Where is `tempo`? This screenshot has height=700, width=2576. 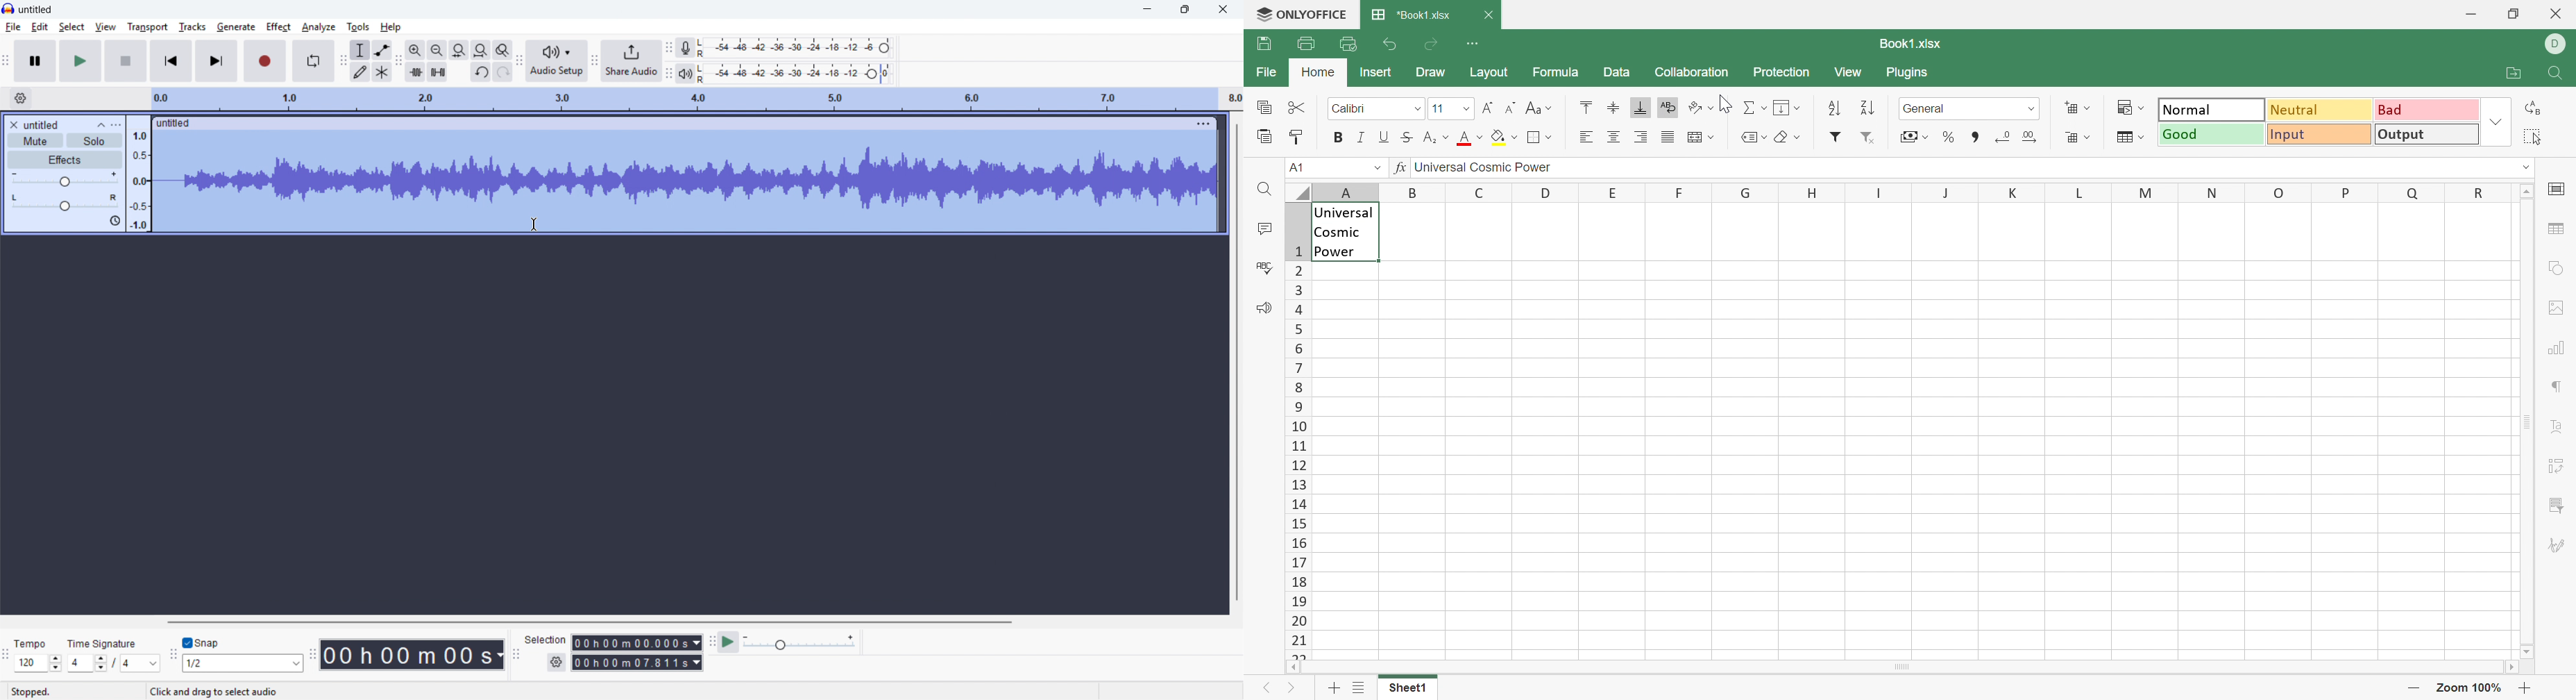 tempo is located at coordinates (30, 644).